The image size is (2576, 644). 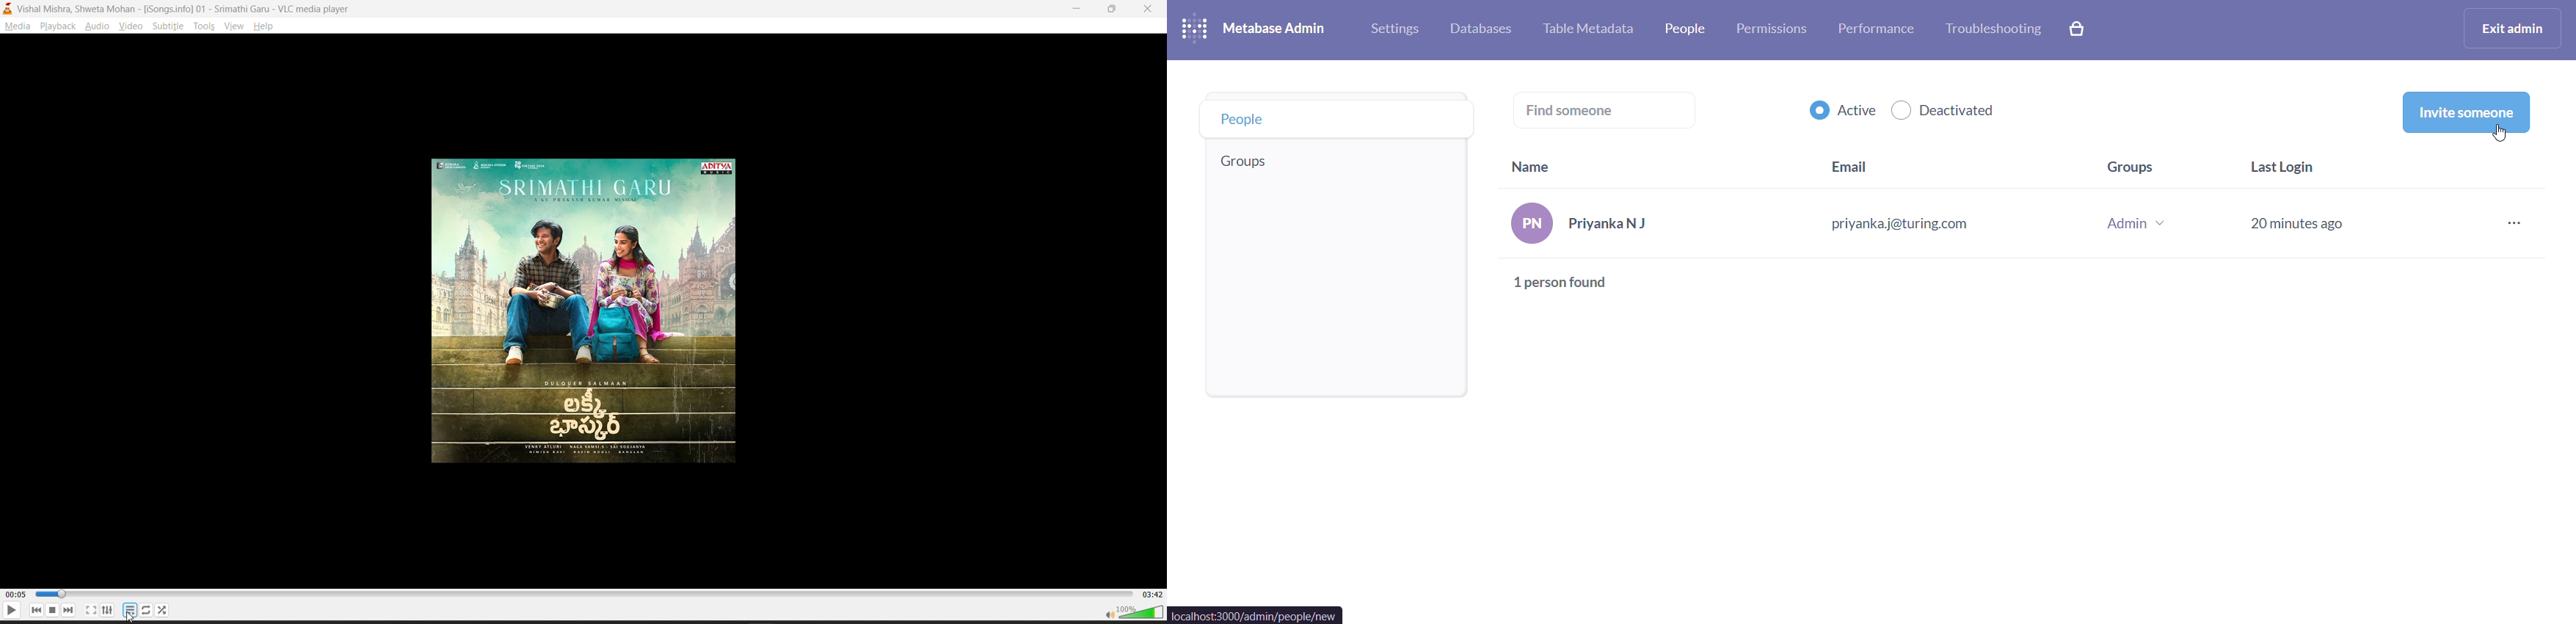 I want to click on table metabase, so click(x=1587, y=29).